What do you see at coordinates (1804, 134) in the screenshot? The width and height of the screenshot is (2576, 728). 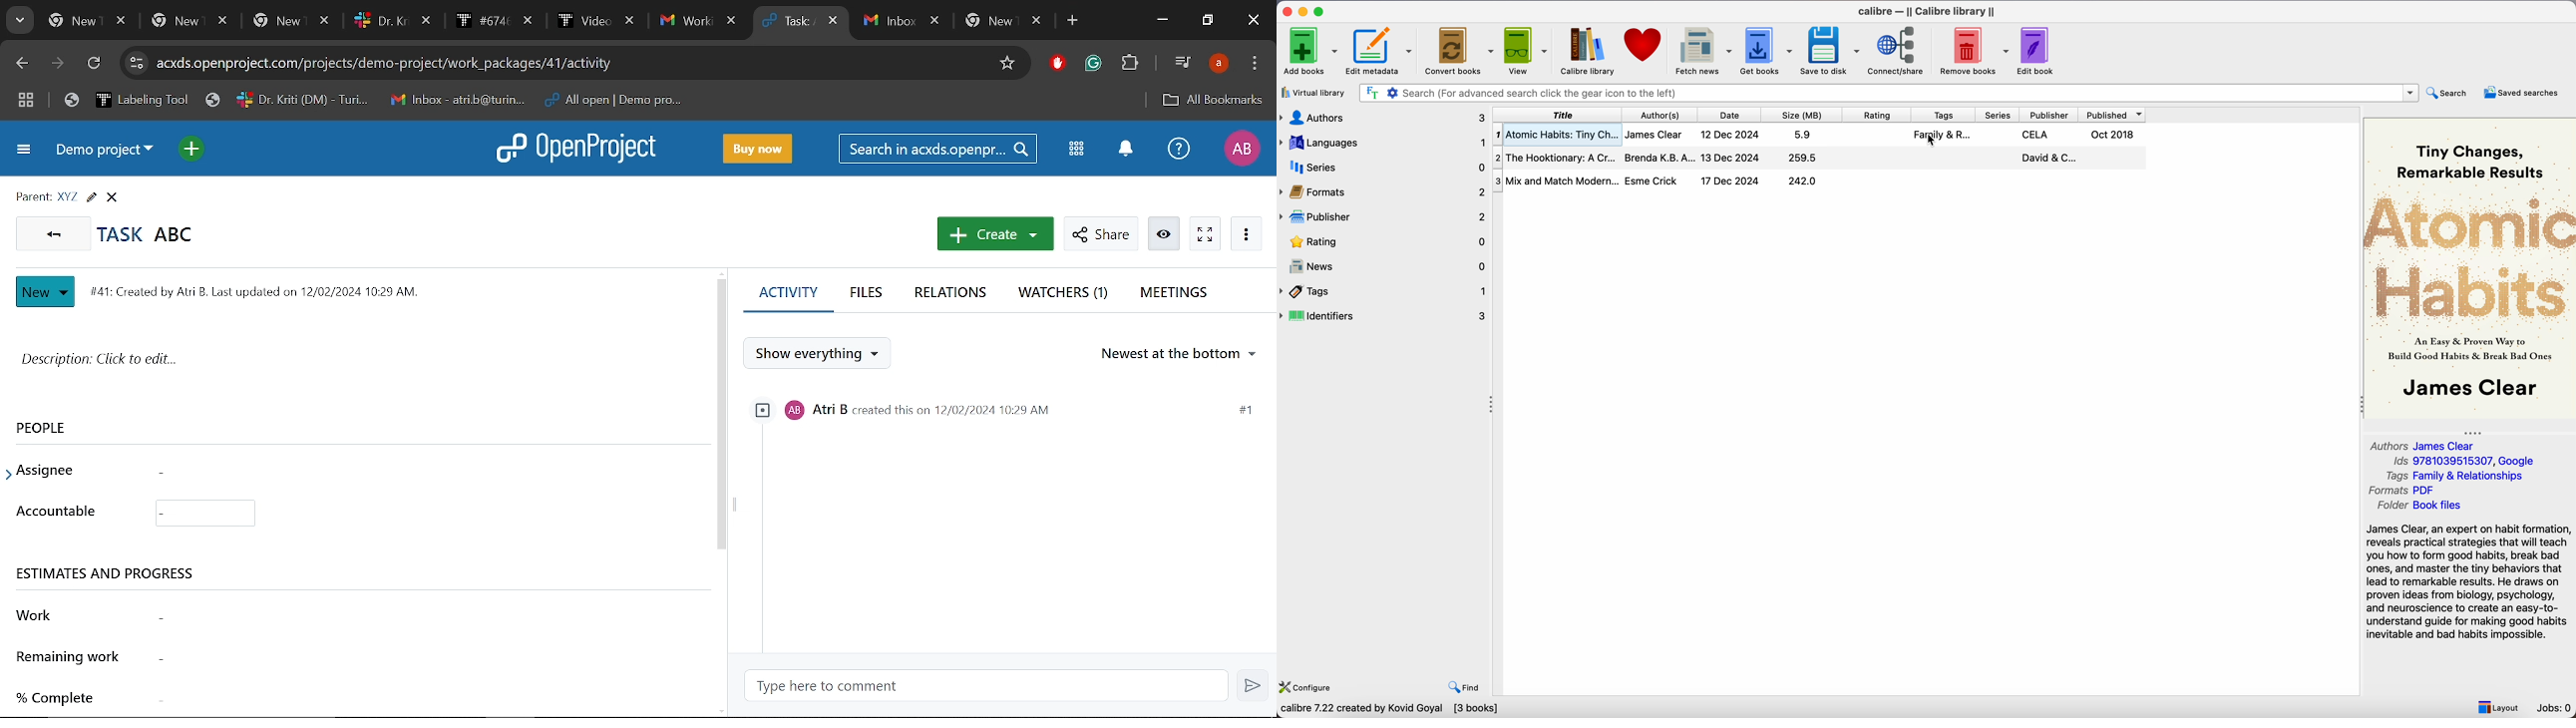 I see `5.9` at bounding box center [1804, 134].